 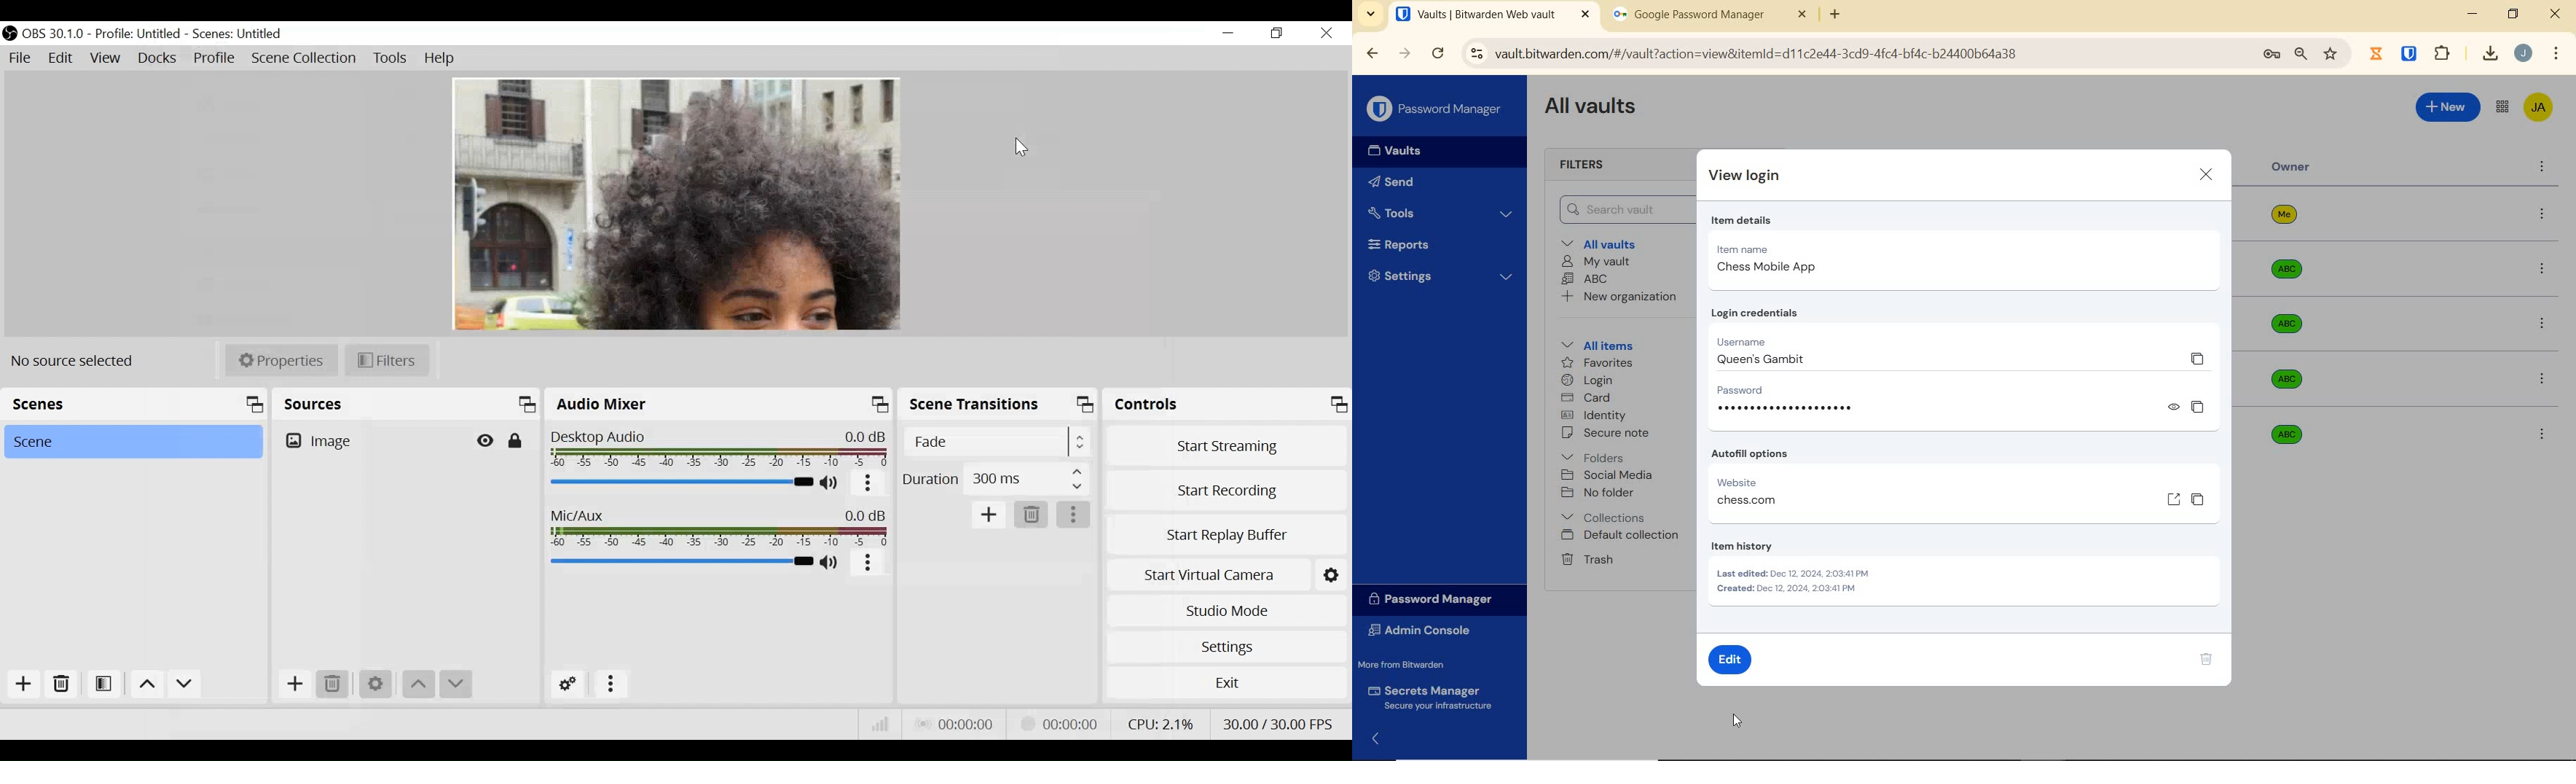 What do you see at coordinates (1610, 433) in the screenshot?
I see `secure note` at bounding box center [1610, 433].